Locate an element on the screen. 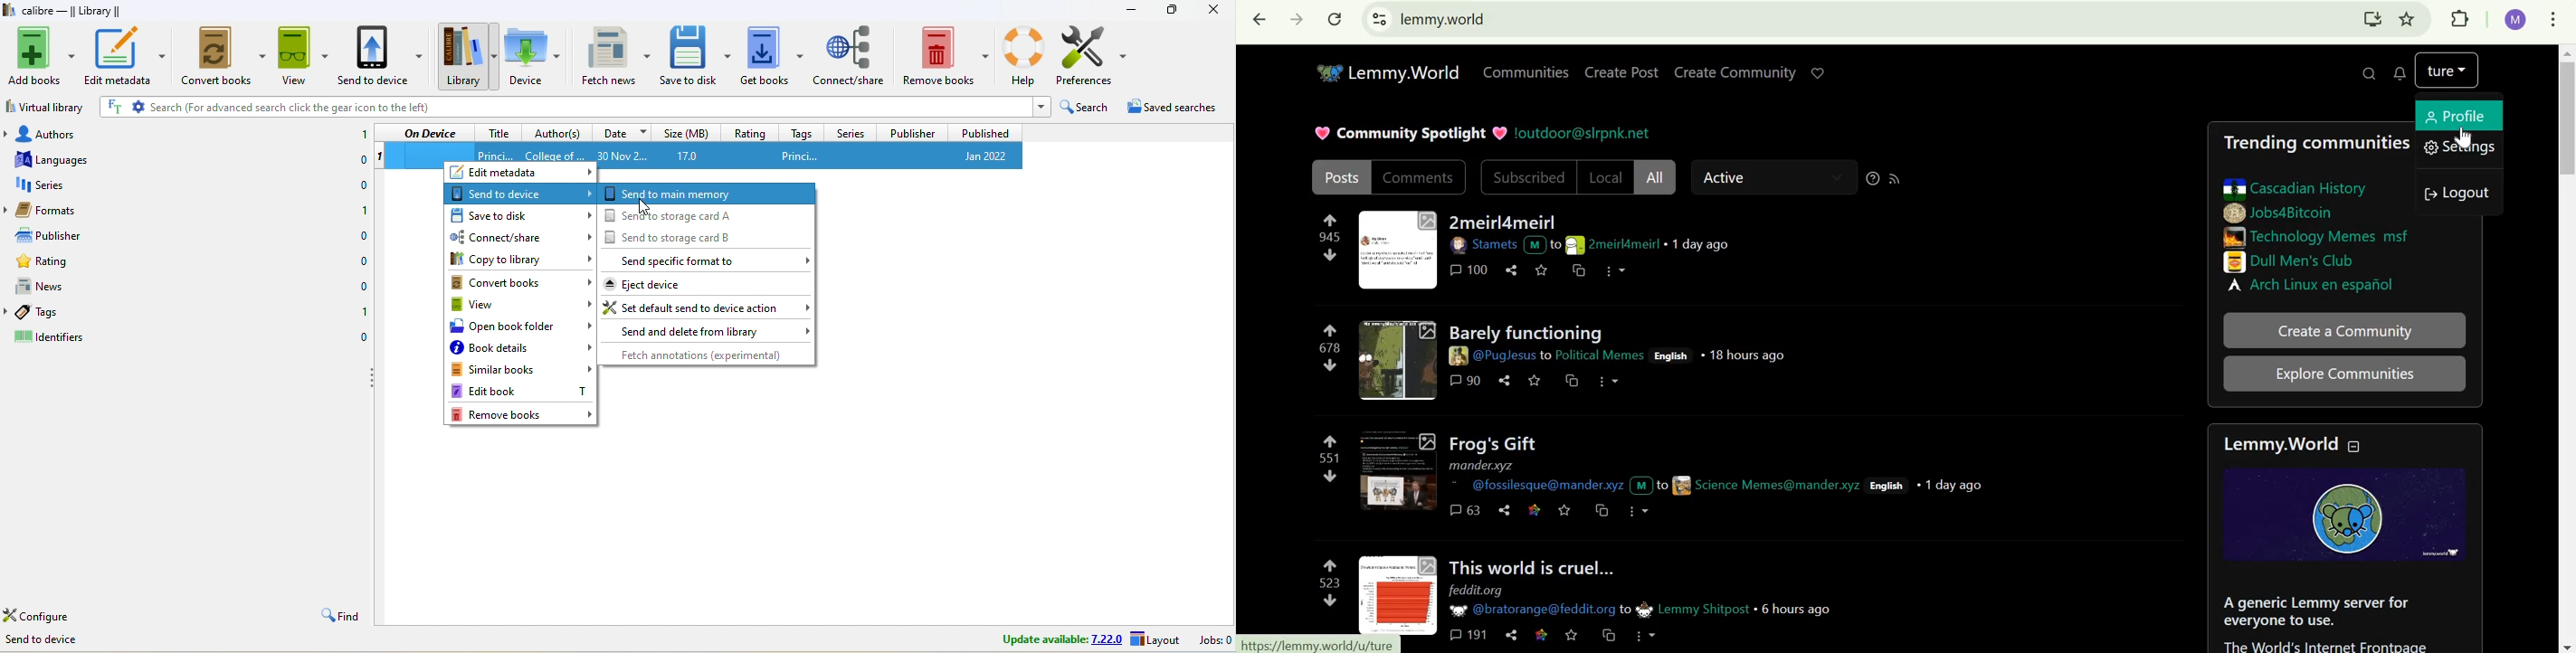  upvote is located at coordinates (1332, 329).